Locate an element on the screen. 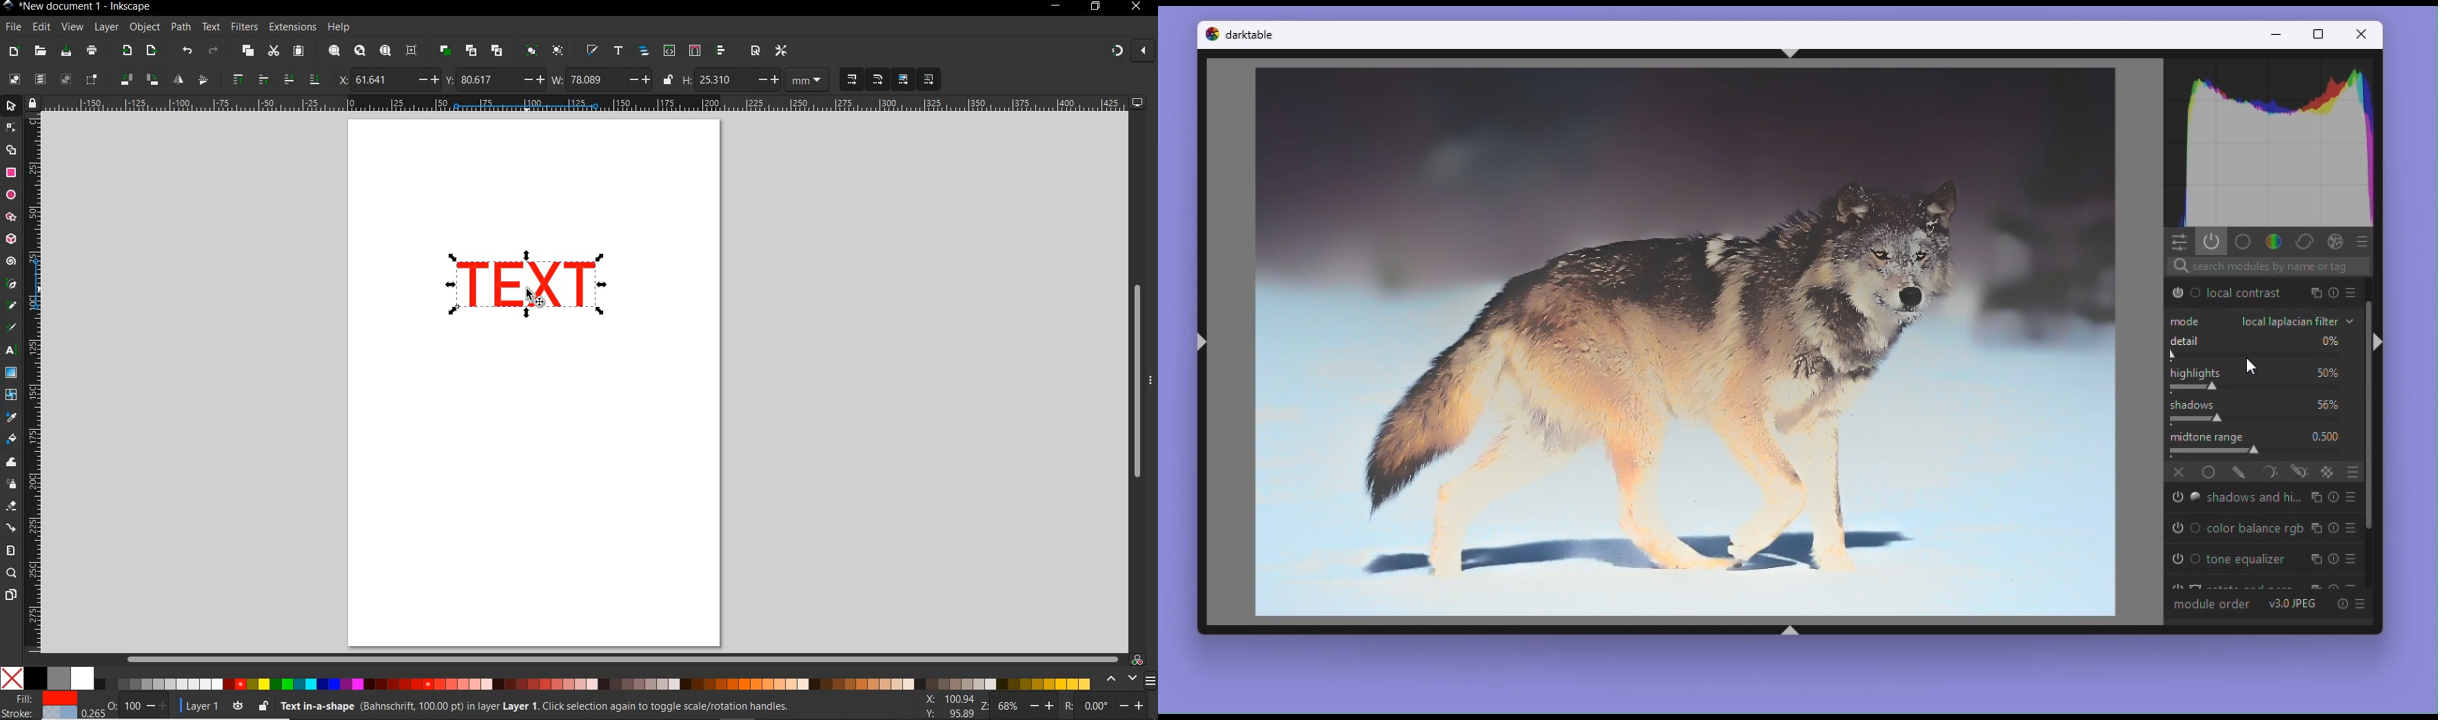  raster mask is located at coordinates (2328, 472).